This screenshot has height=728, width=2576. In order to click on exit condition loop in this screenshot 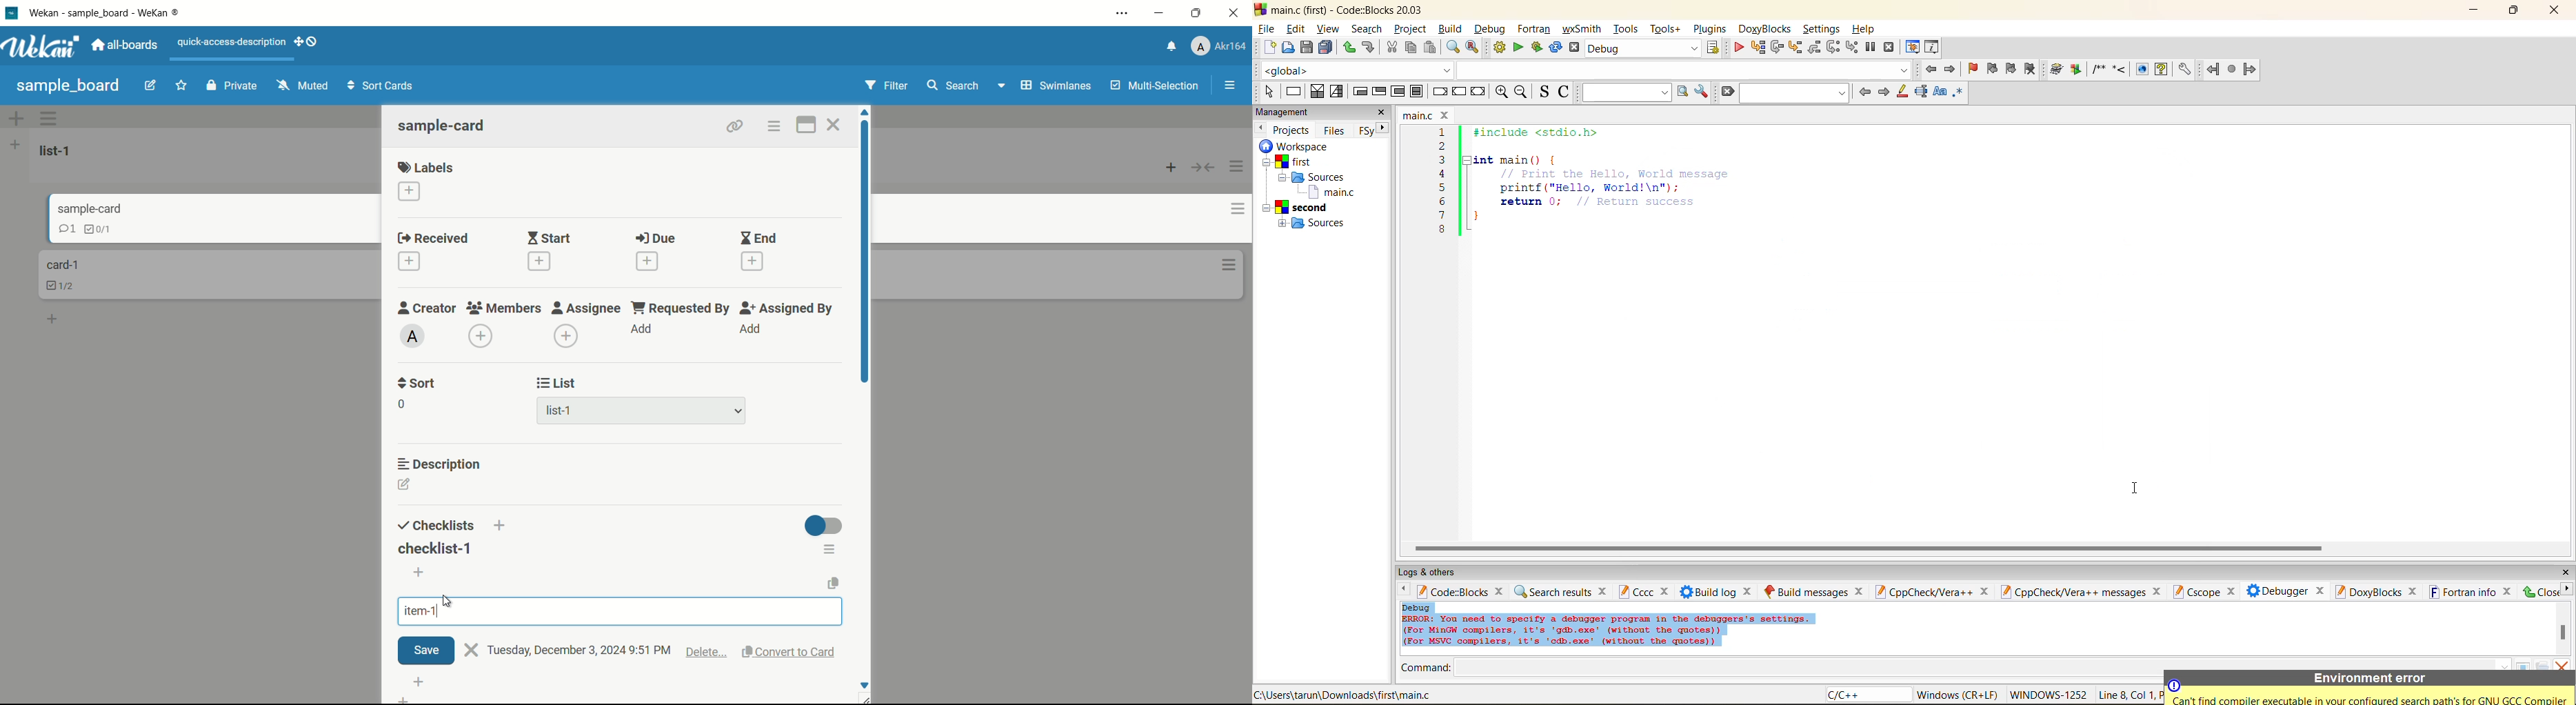, I will do `click(1379, 92)`.